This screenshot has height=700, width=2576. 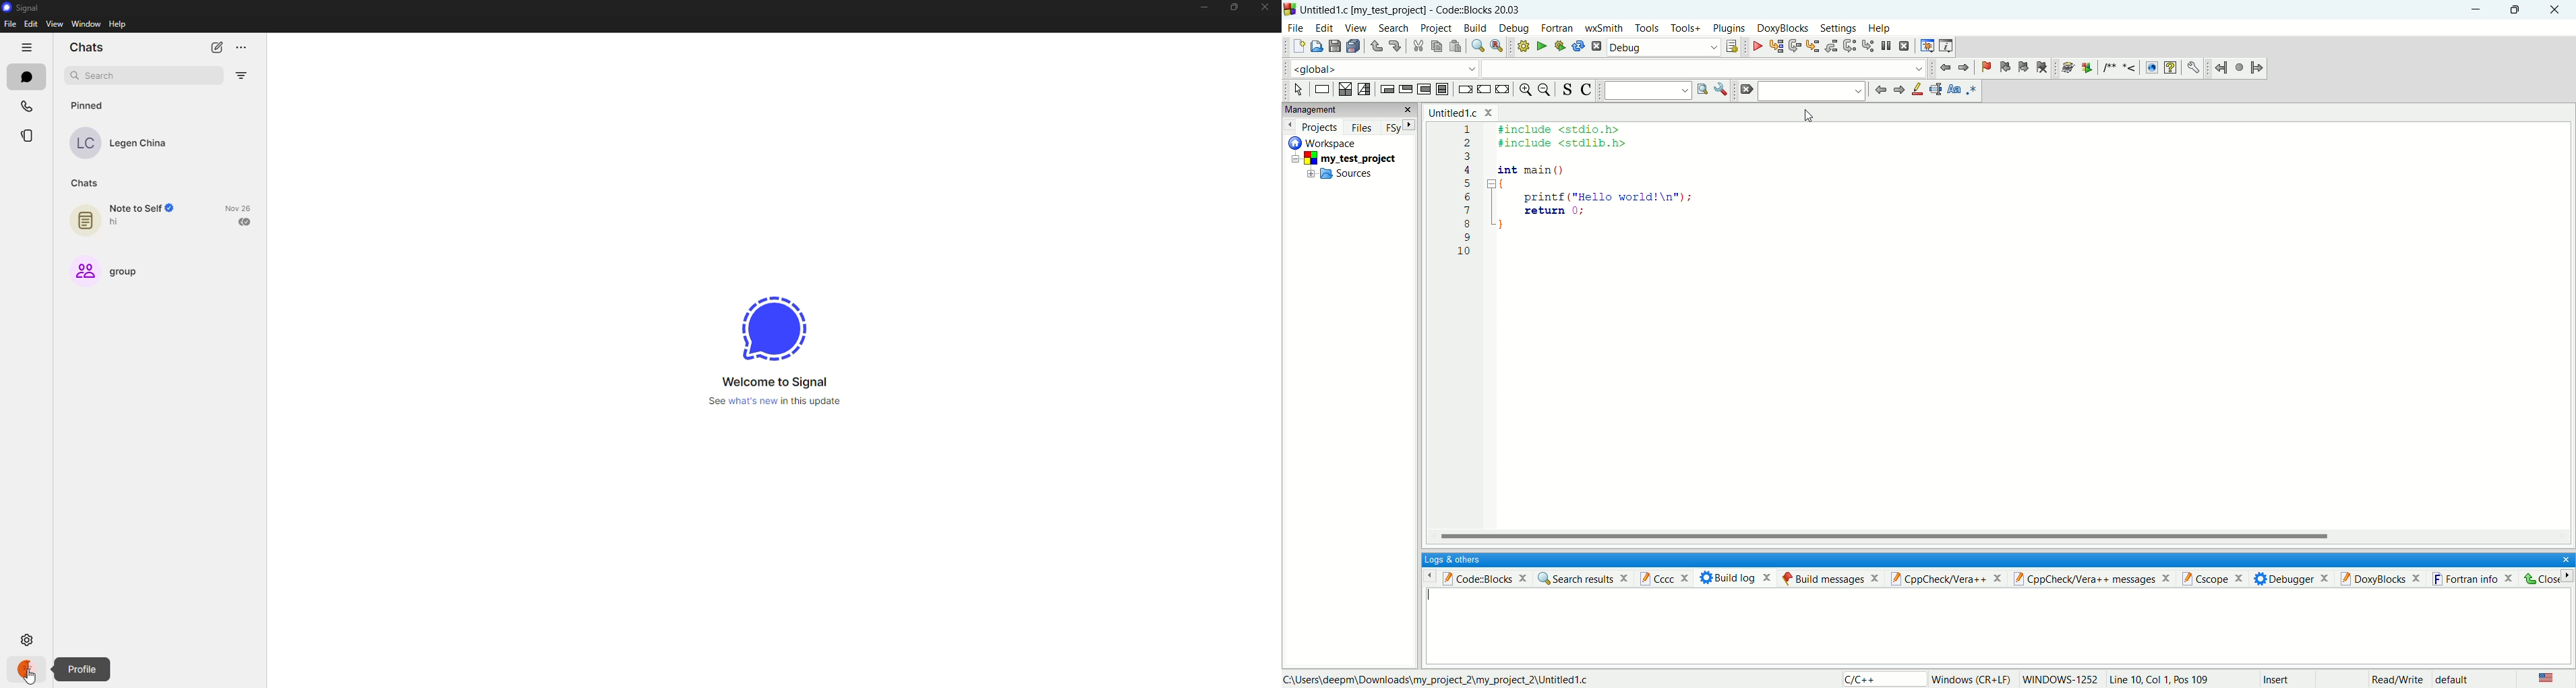 What do you see at coordinates (2217, 579) in the screenshot?
I see `Cscope` at bounding box center [2217, 579].